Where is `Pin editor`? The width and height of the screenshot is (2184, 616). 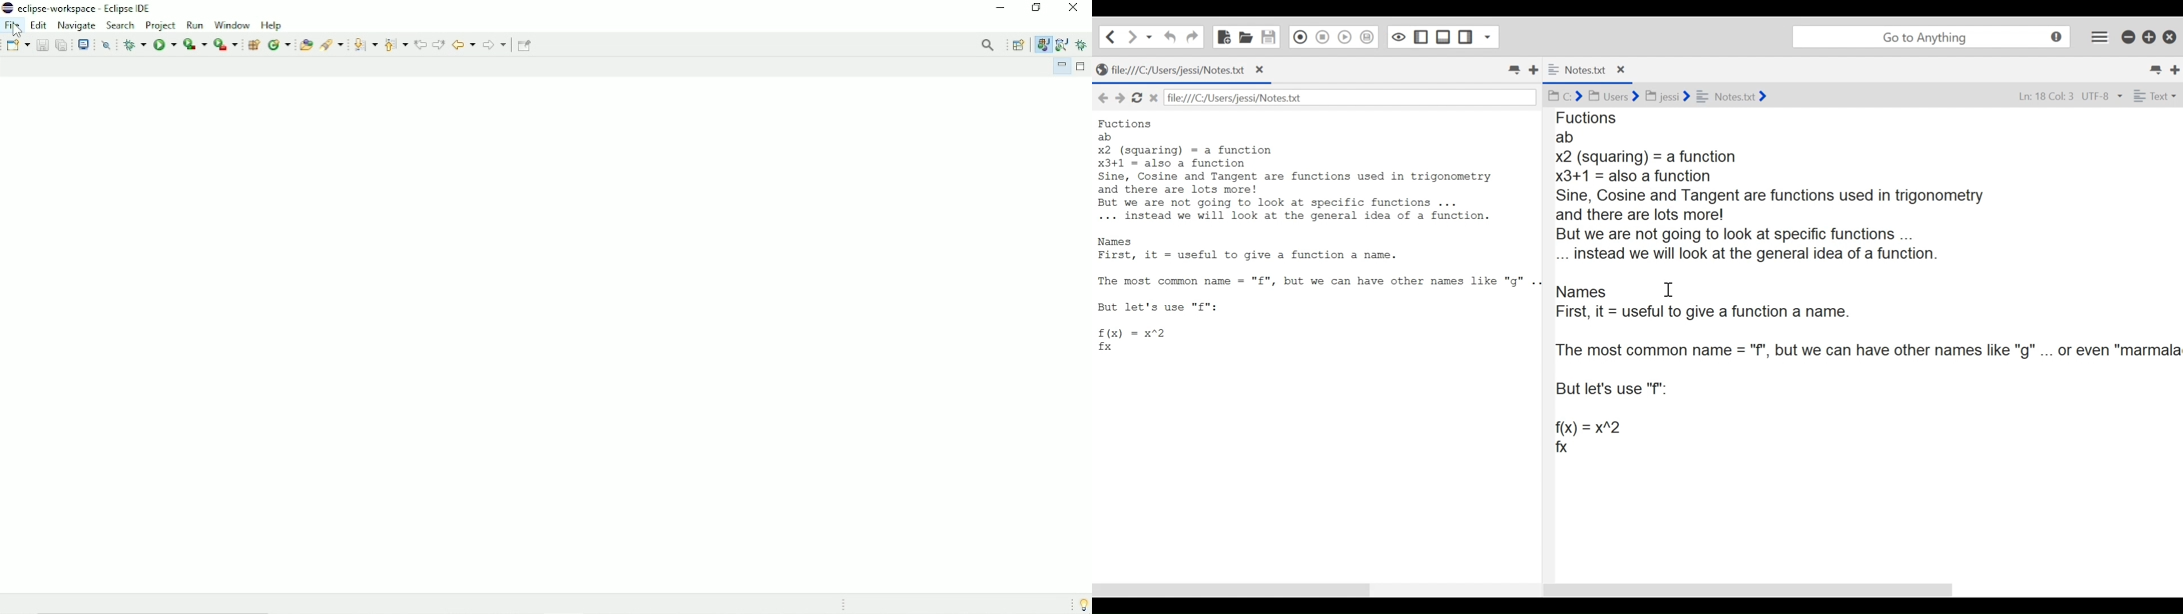
Pin editor is located at coordinates (526, 45).